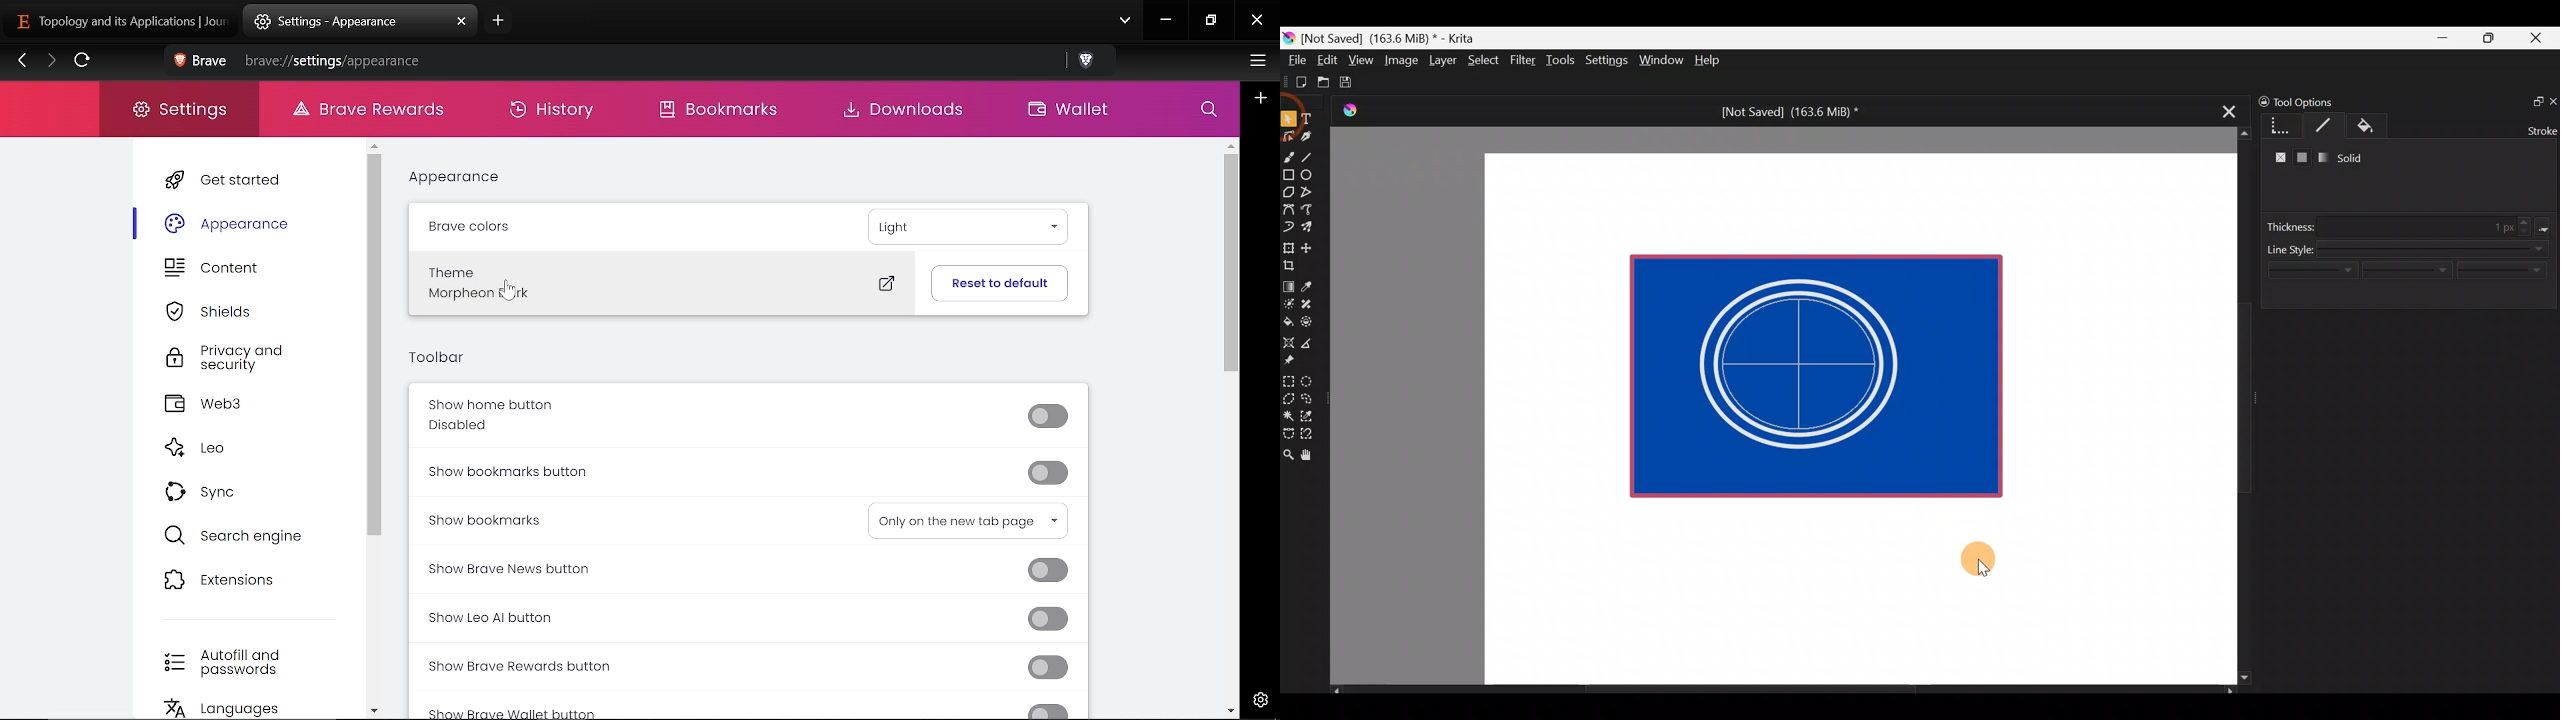 The image size is (2576, 728). What do you see at coordinates (1311, 303) in the screenshot?
I see `Smart patch tool` at bounding box center [1311, 303].